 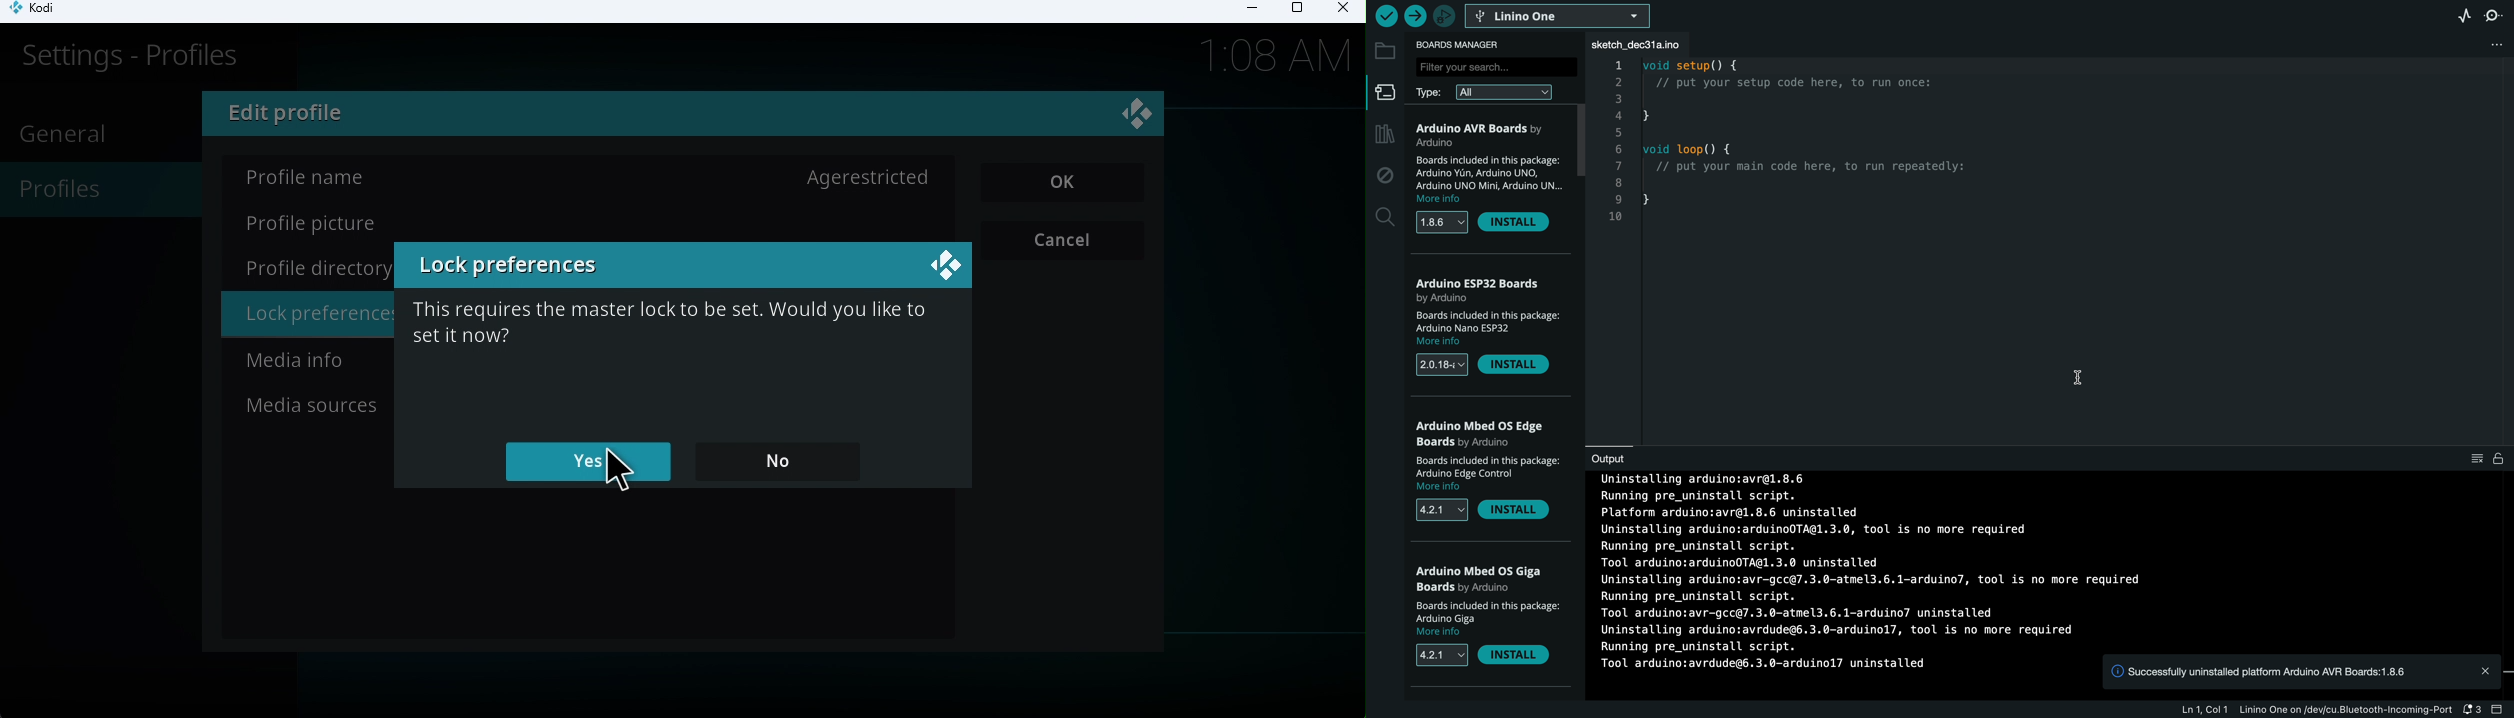 What do you see at coordinates (1442, 365) in the screenshot?
I see `versions` at bounding box center [1442, 365].